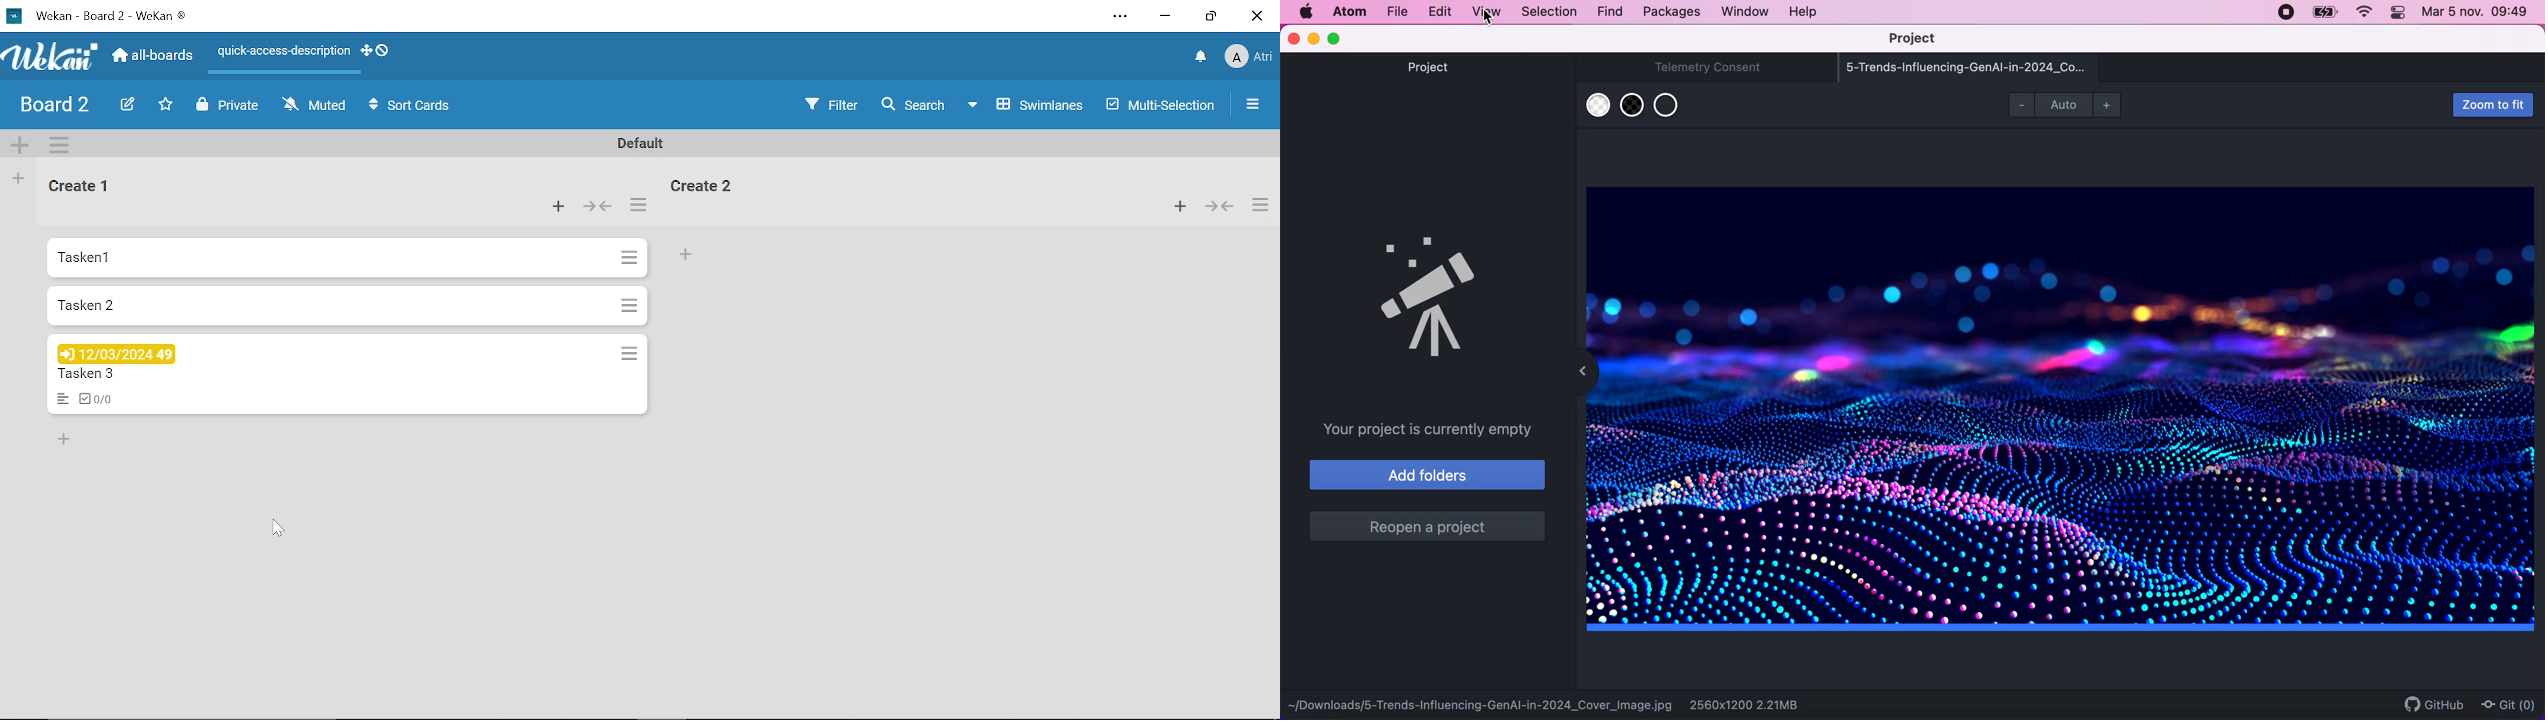 The width and height of the screenshot is (2548, 728). Describe the element at coordinates (1745, 14) in the screenshot. I see `window` at that location.